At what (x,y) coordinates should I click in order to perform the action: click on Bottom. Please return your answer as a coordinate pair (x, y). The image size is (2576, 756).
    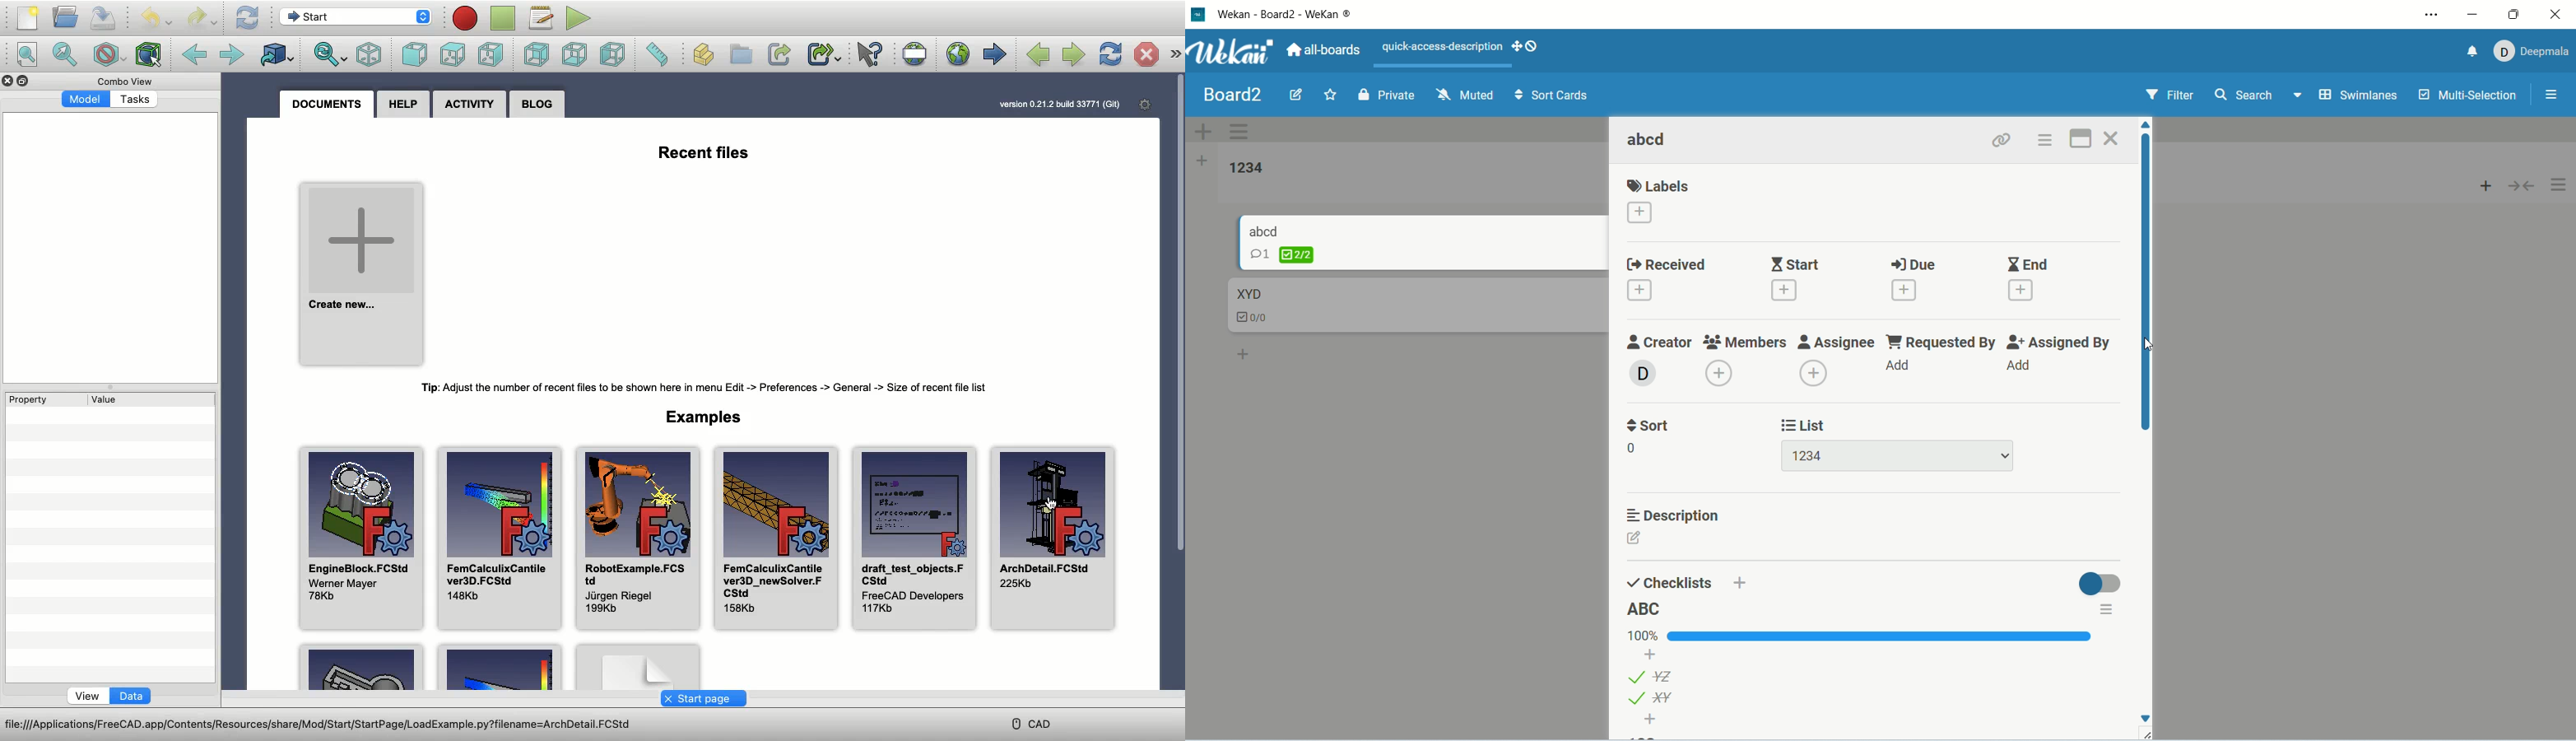
    Looking at the image, I should click on (572, 55).